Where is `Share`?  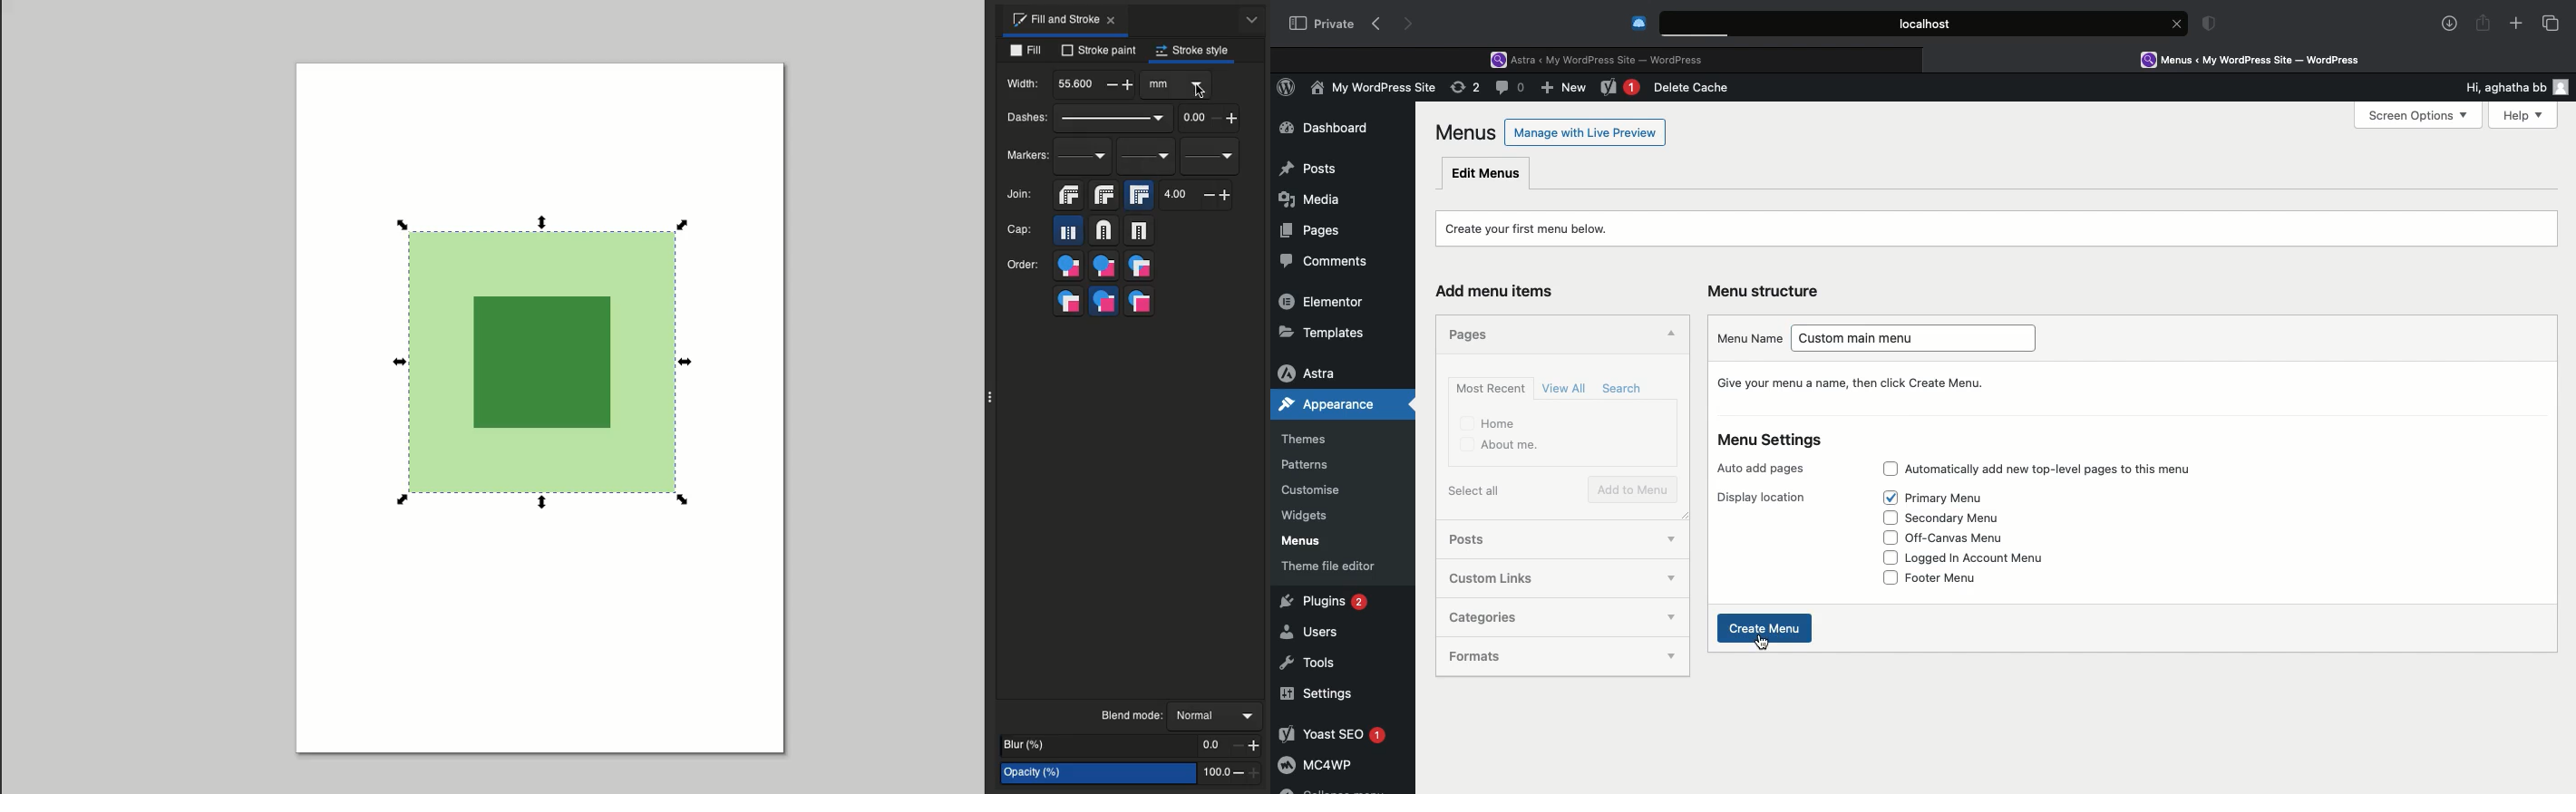 Share is located at coordinates (2484, 24).